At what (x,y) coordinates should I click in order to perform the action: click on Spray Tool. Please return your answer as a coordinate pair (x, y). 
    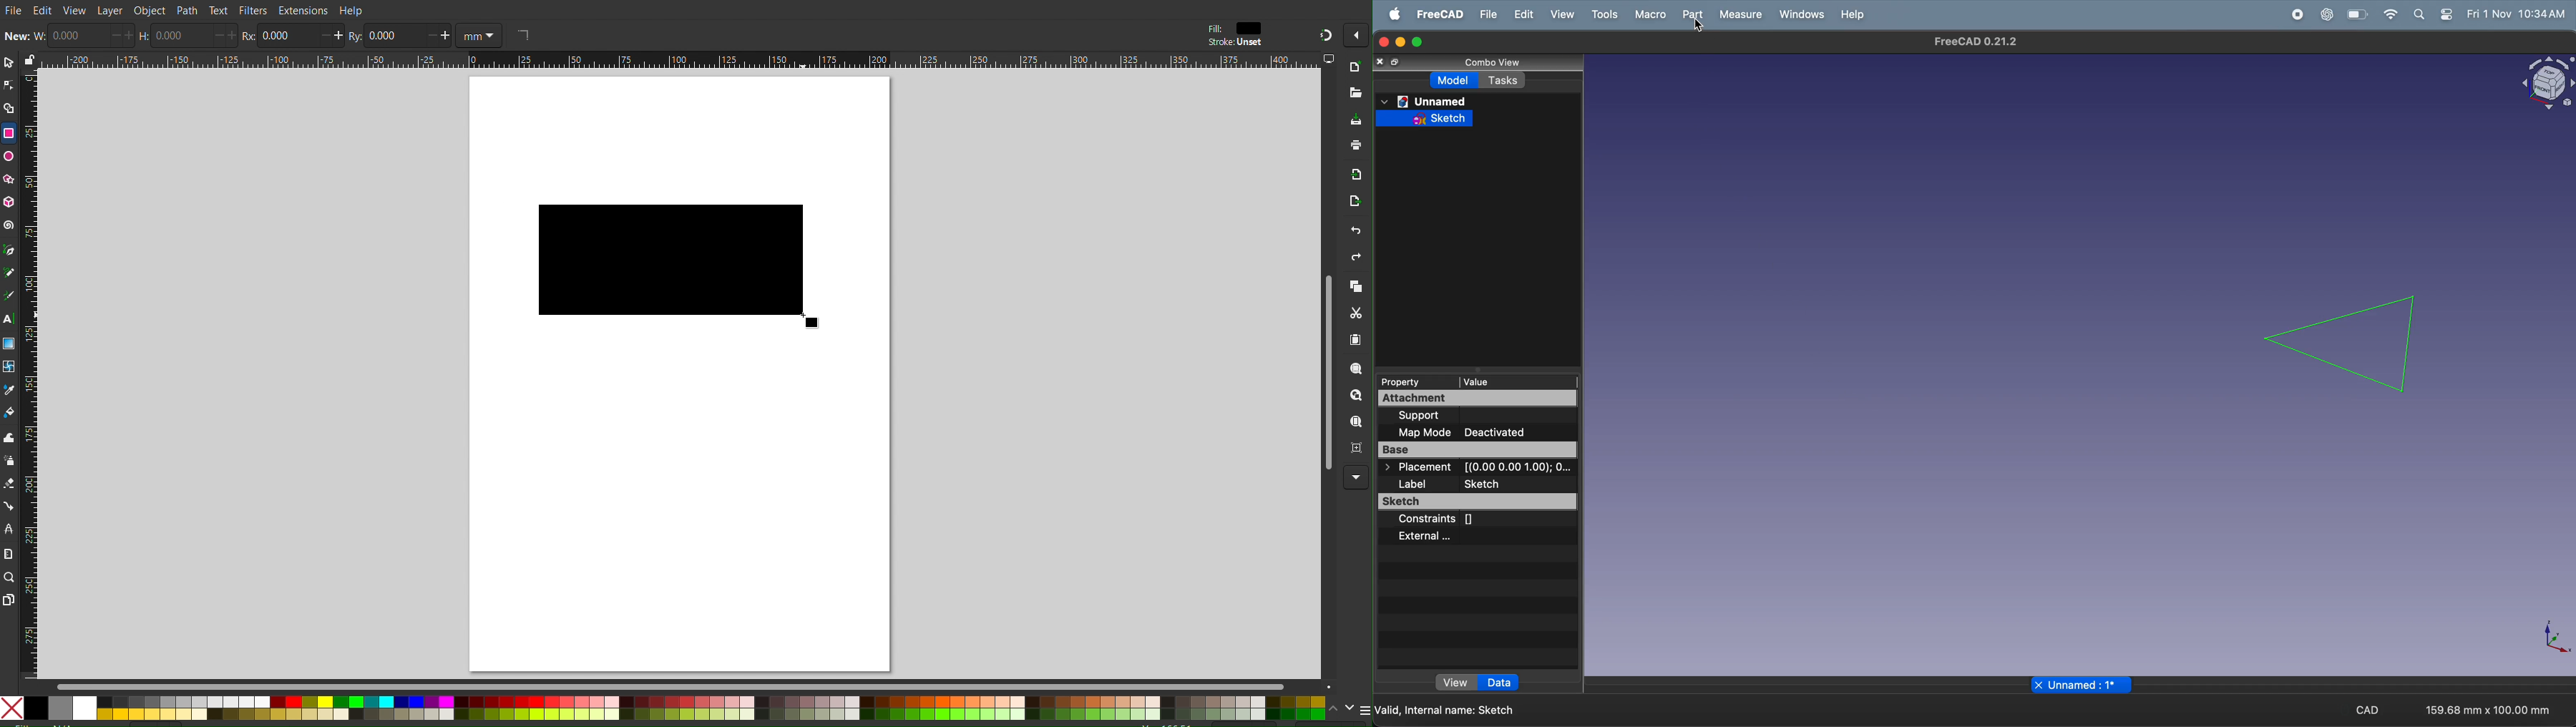
    Looking at the image, I should click on (9, 463).